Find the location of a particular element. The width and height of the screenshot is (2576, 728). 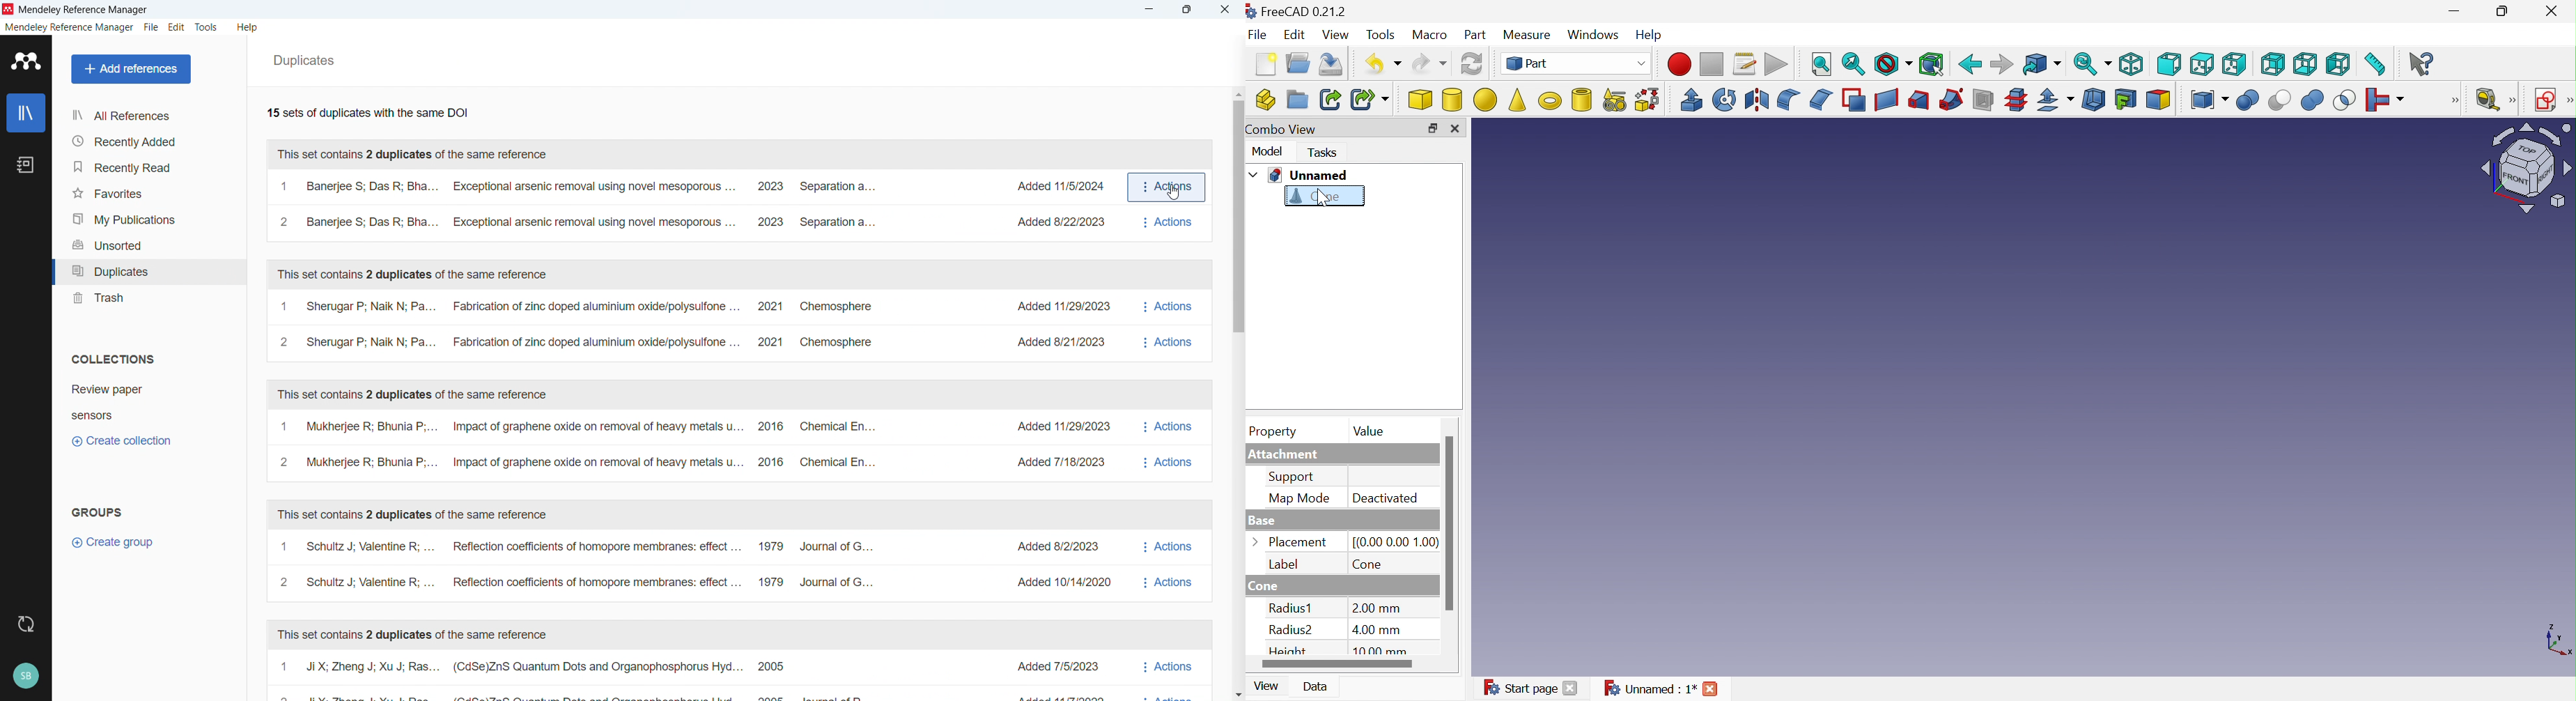

Make face from wires is located at coordinates (1854, 100).